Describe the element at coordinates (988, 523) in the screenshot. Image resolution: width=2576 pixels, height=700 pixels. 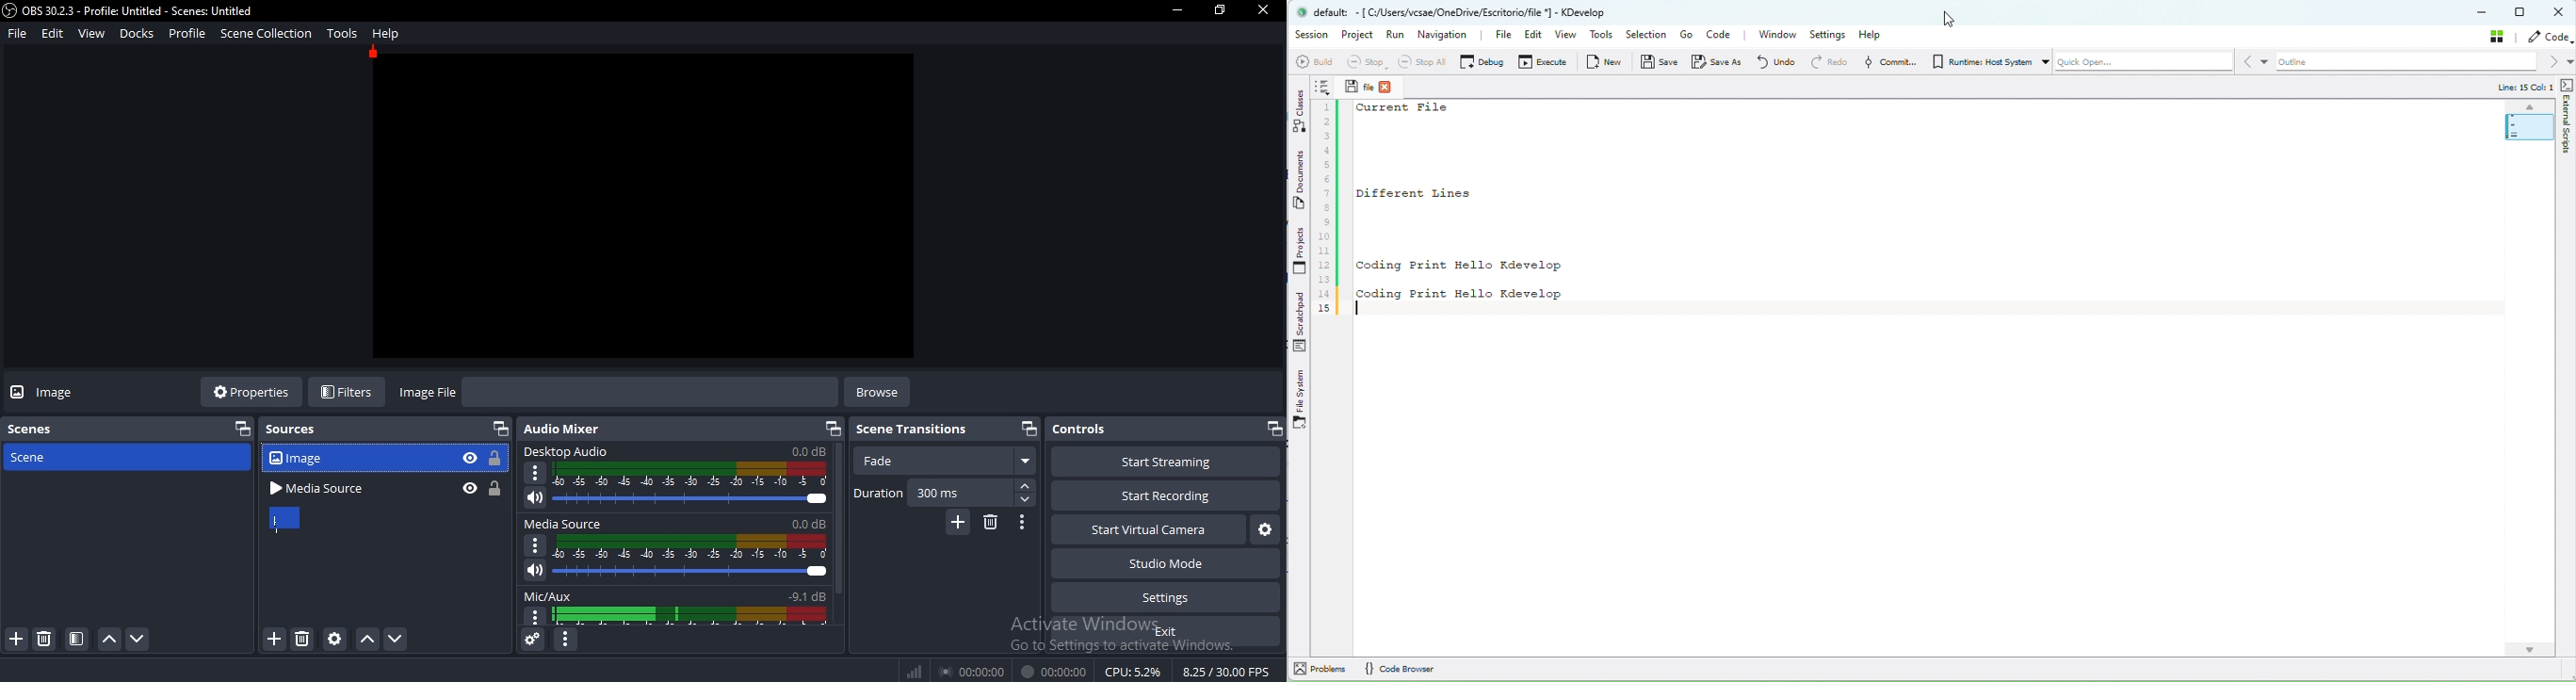
I see `delete scene transition` at that location.